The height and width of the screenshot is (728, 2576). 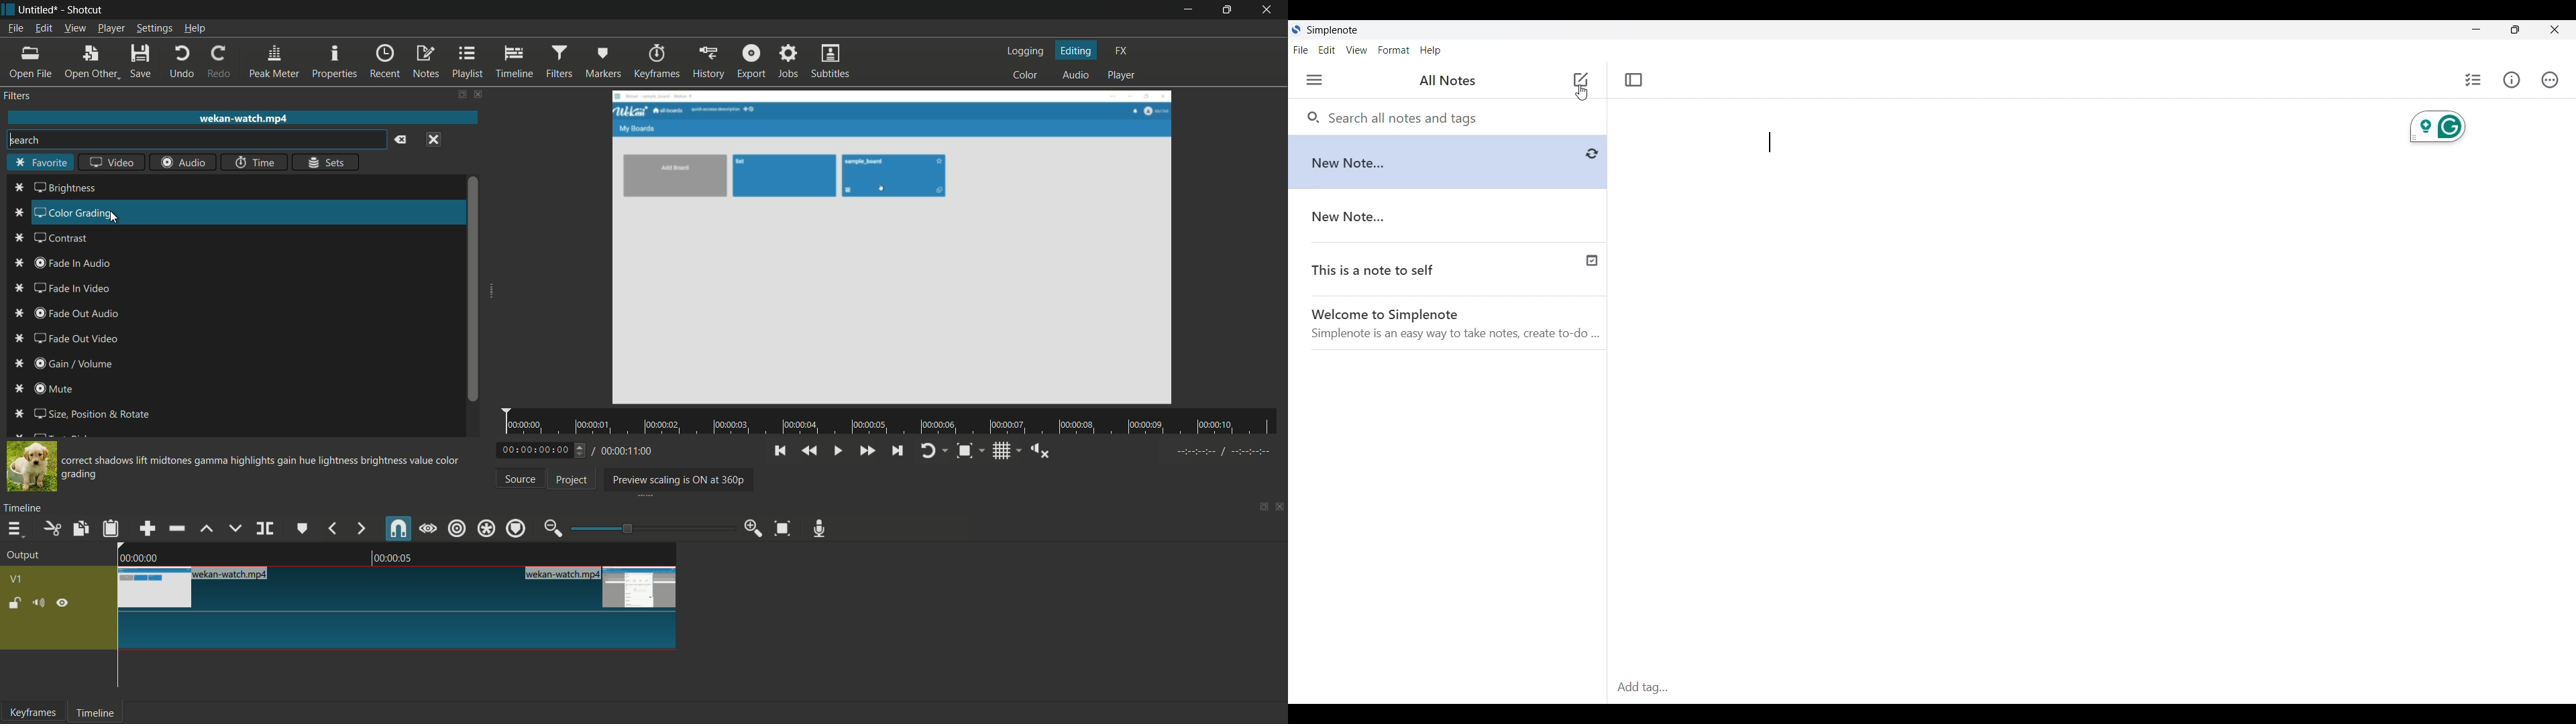 I want to click on contrast, so click(x=52, y=237).